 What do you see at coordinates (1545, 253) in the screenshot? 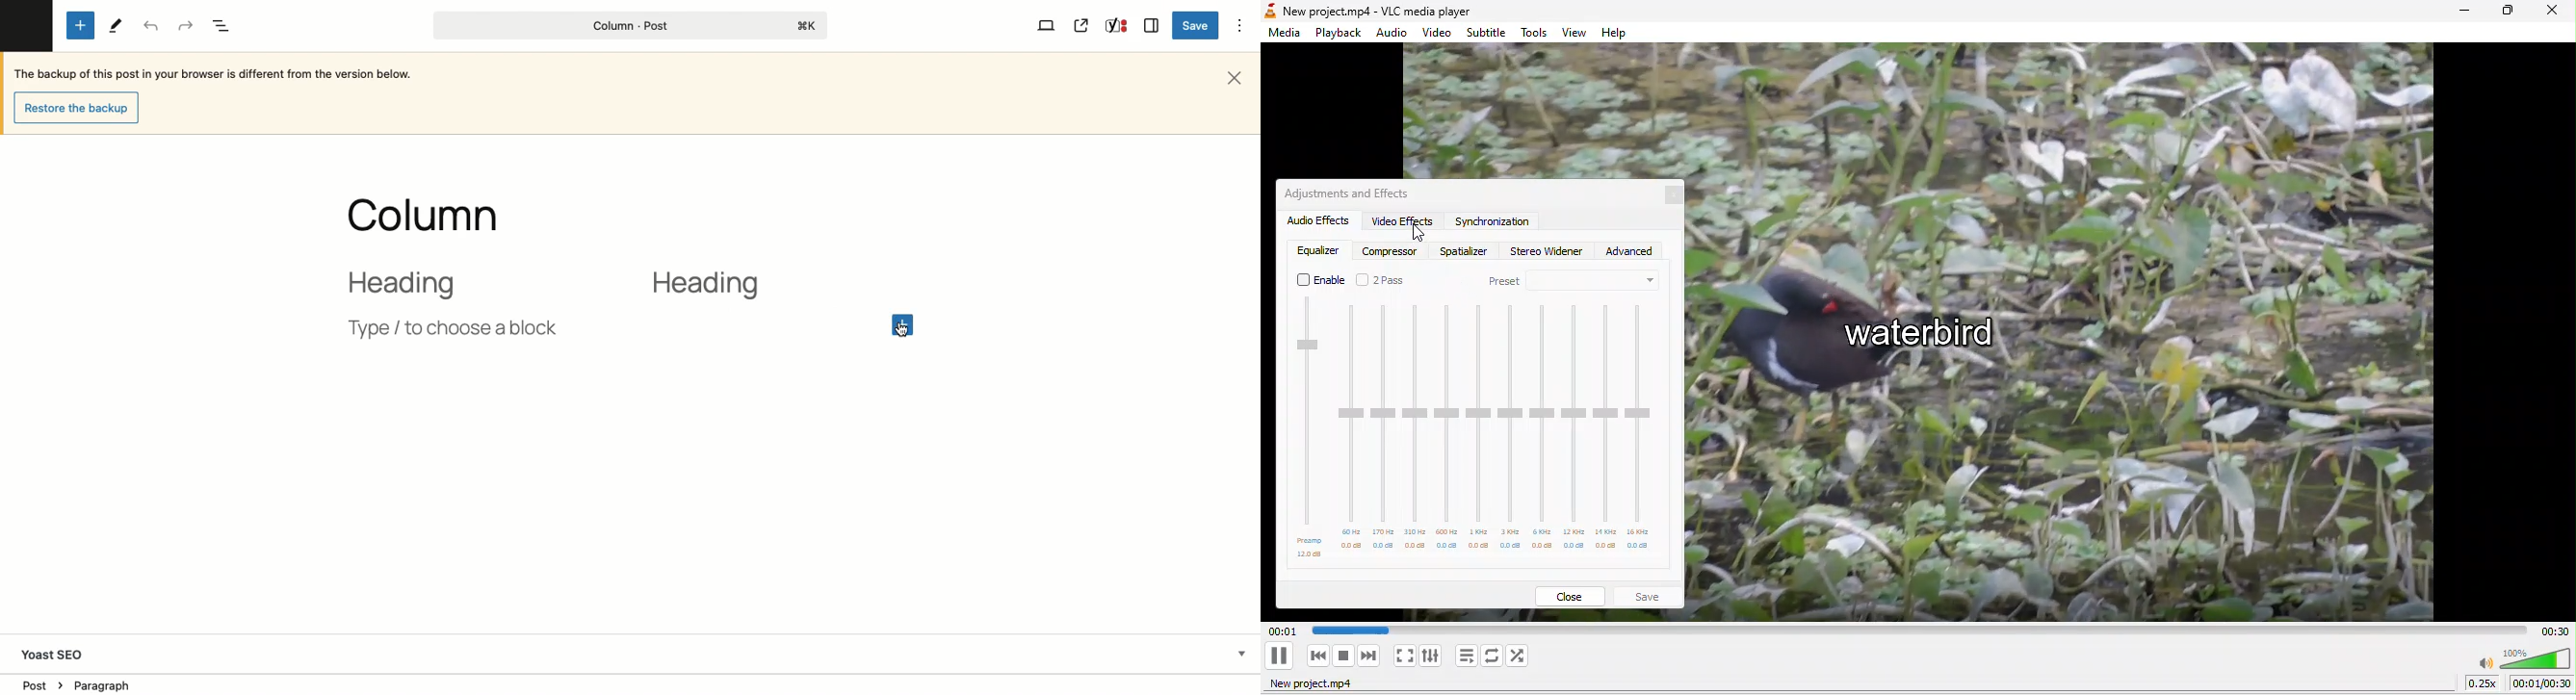
I see `stereo widener` at bounding box center [1545, 253].